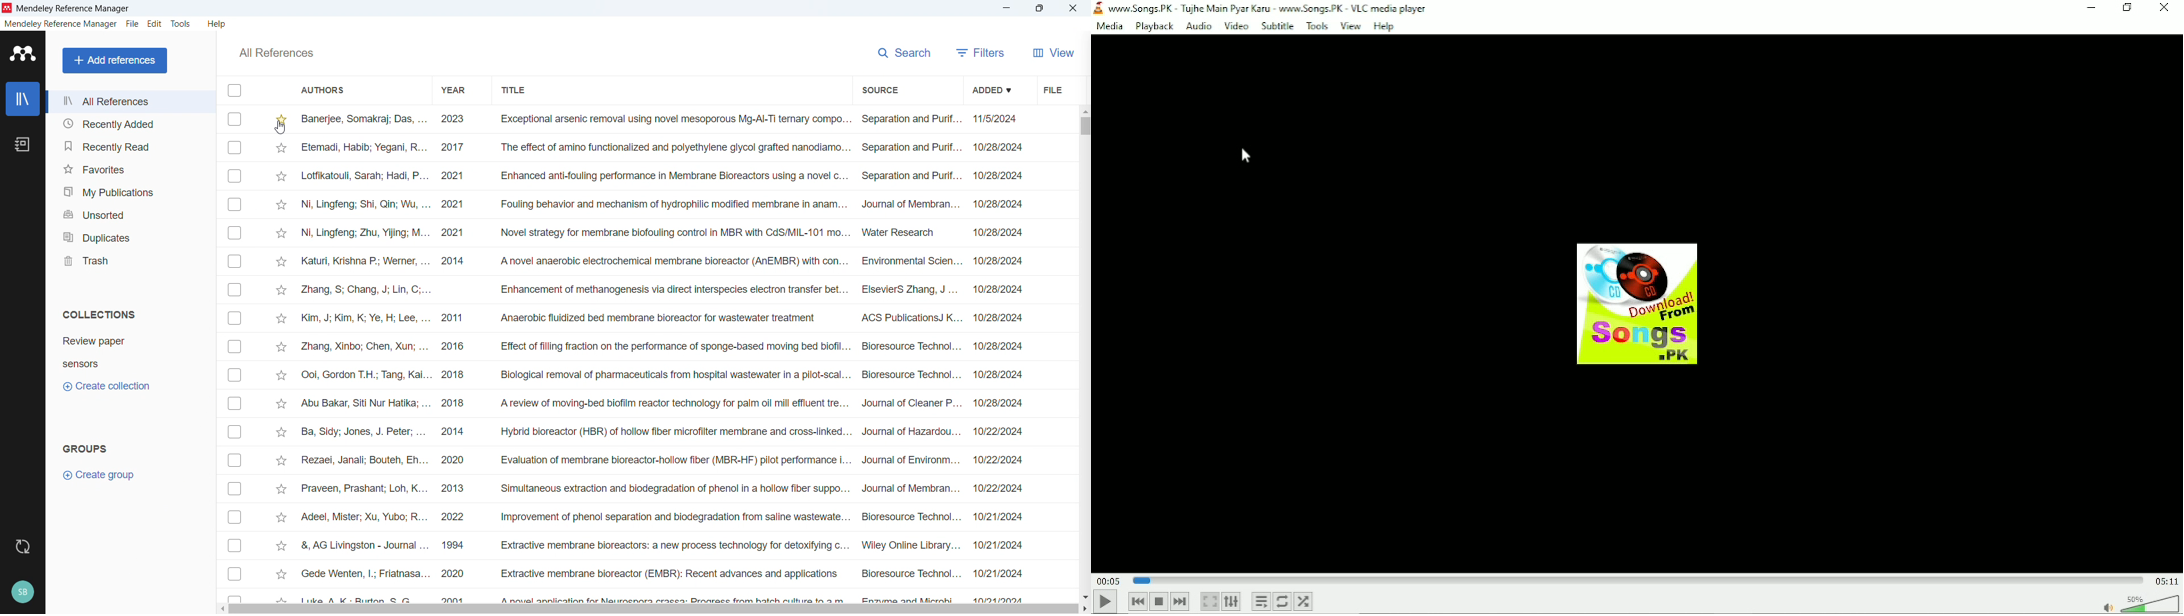 This screenshot has height=616, width=2184. Describe the element at coordinates (1210, 602) in the screenshot. I see `Toggle video in fullscreen` at that location.